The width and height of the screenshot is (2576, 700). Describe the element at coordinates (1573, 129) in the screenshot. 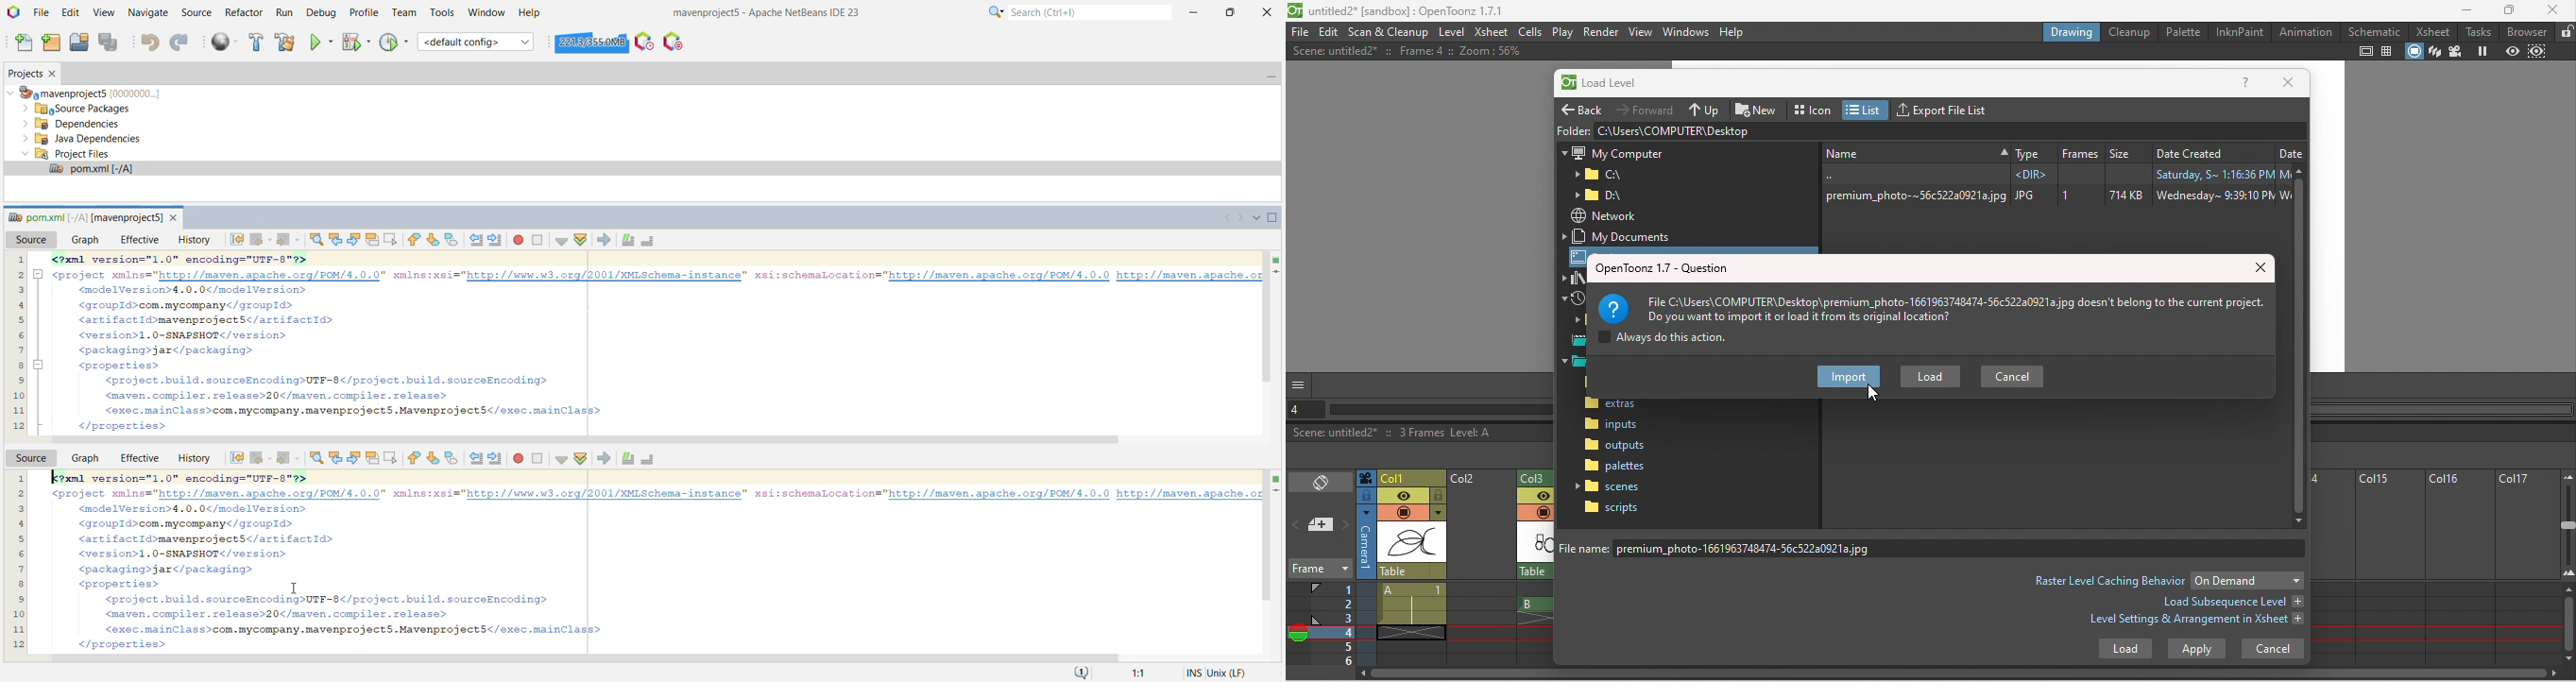

I see `Folder` at that location.